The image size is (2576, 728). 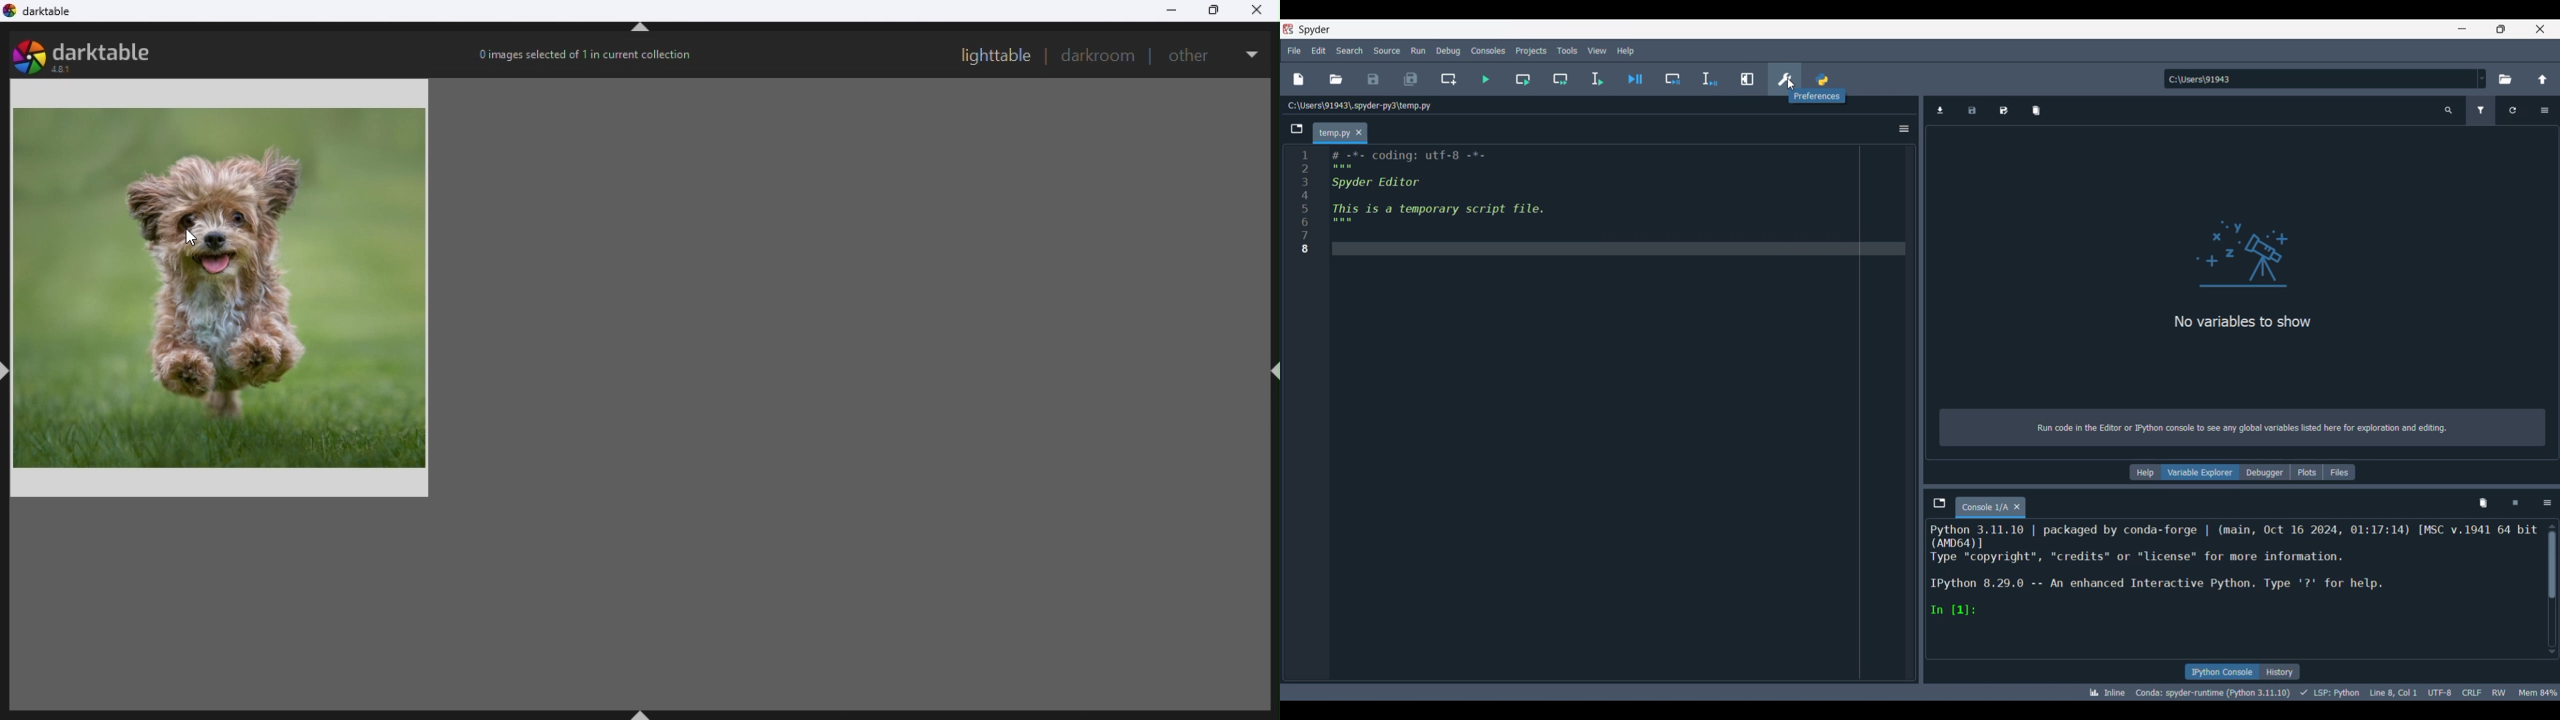 I want to click on Details of current code, so click(x=2322, y=692).